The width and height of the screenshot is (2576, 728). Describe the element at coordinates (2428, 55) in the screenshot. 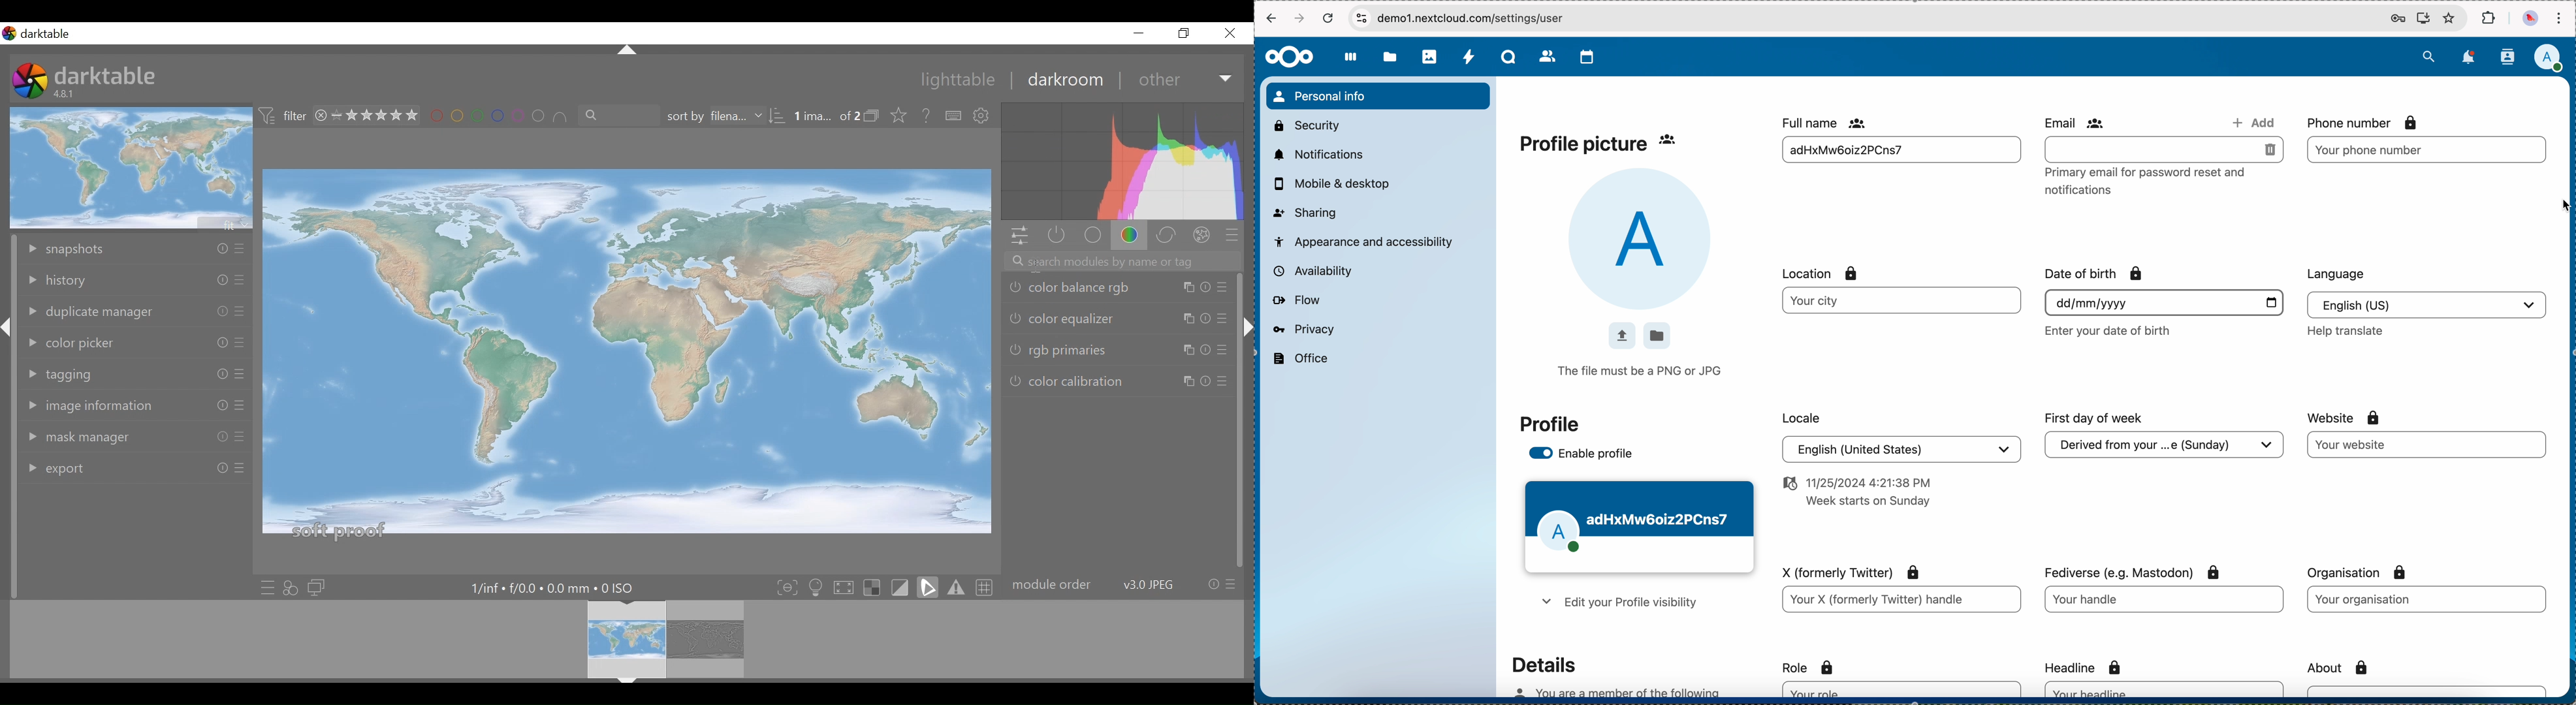

I see `search` at that location.